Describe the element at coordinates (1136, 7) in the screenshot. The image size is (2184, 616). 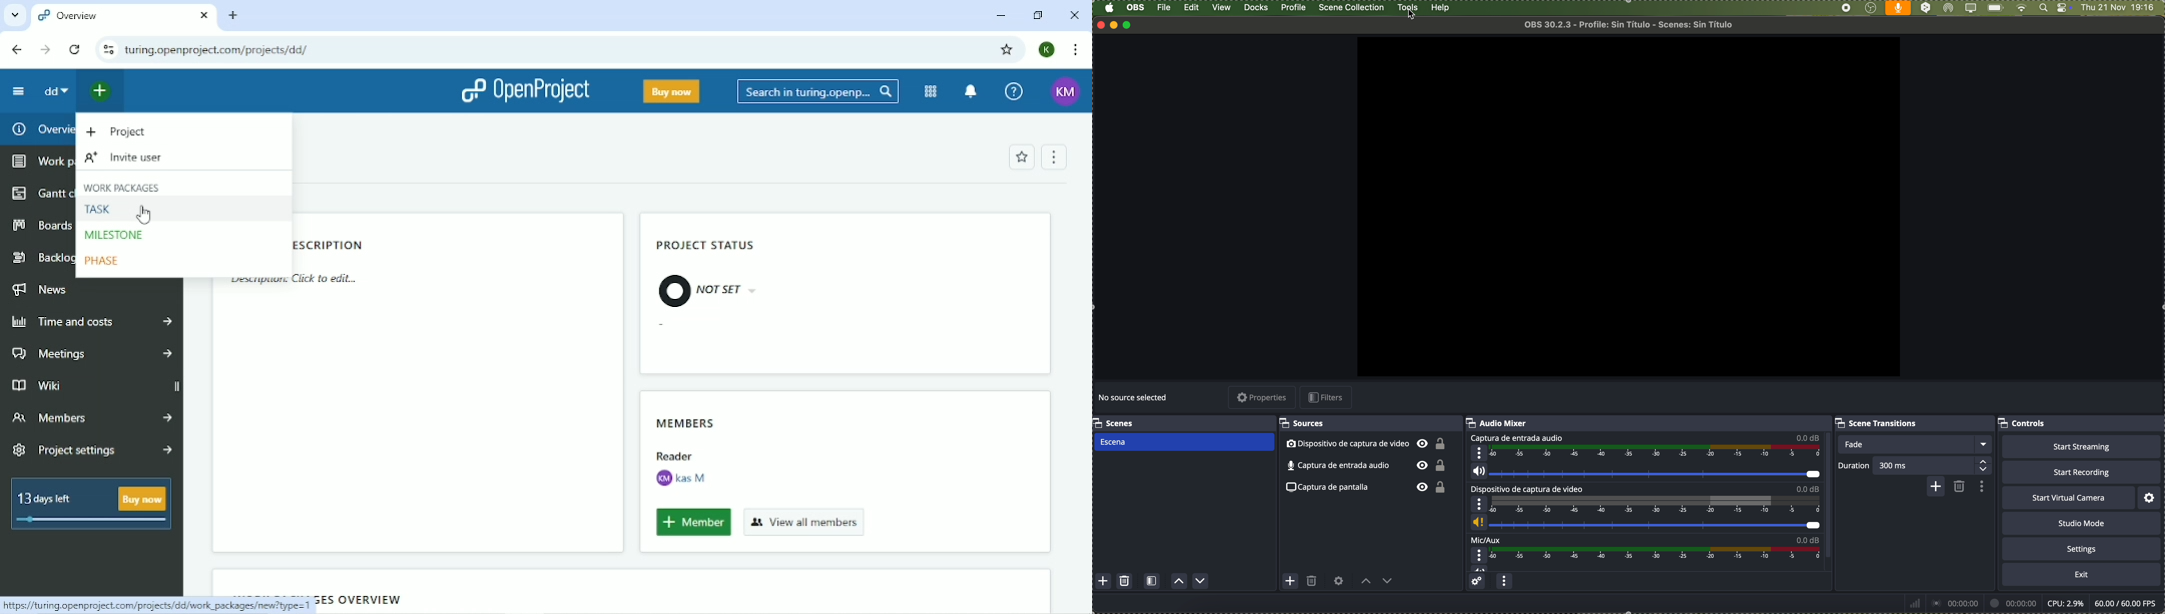
I see `OBS` at that location.